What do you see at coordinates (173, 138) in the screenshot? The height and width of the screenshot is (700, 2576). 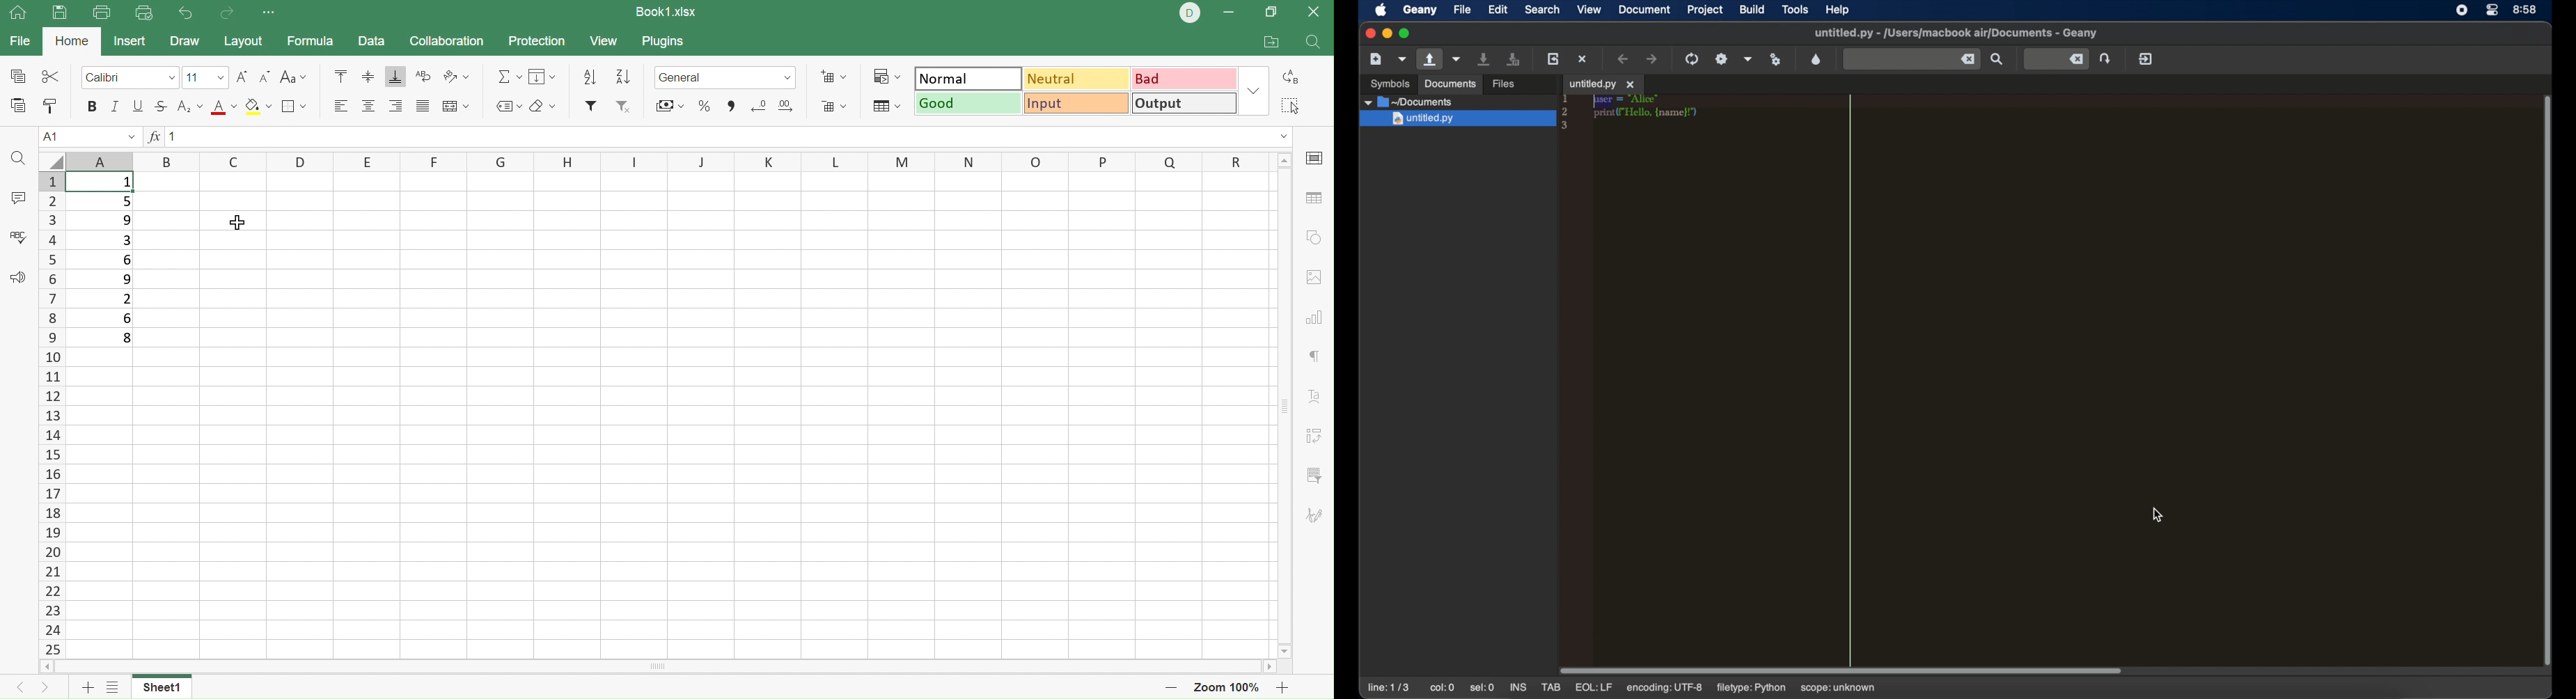 I see `1` at bounding box center [173, 138].